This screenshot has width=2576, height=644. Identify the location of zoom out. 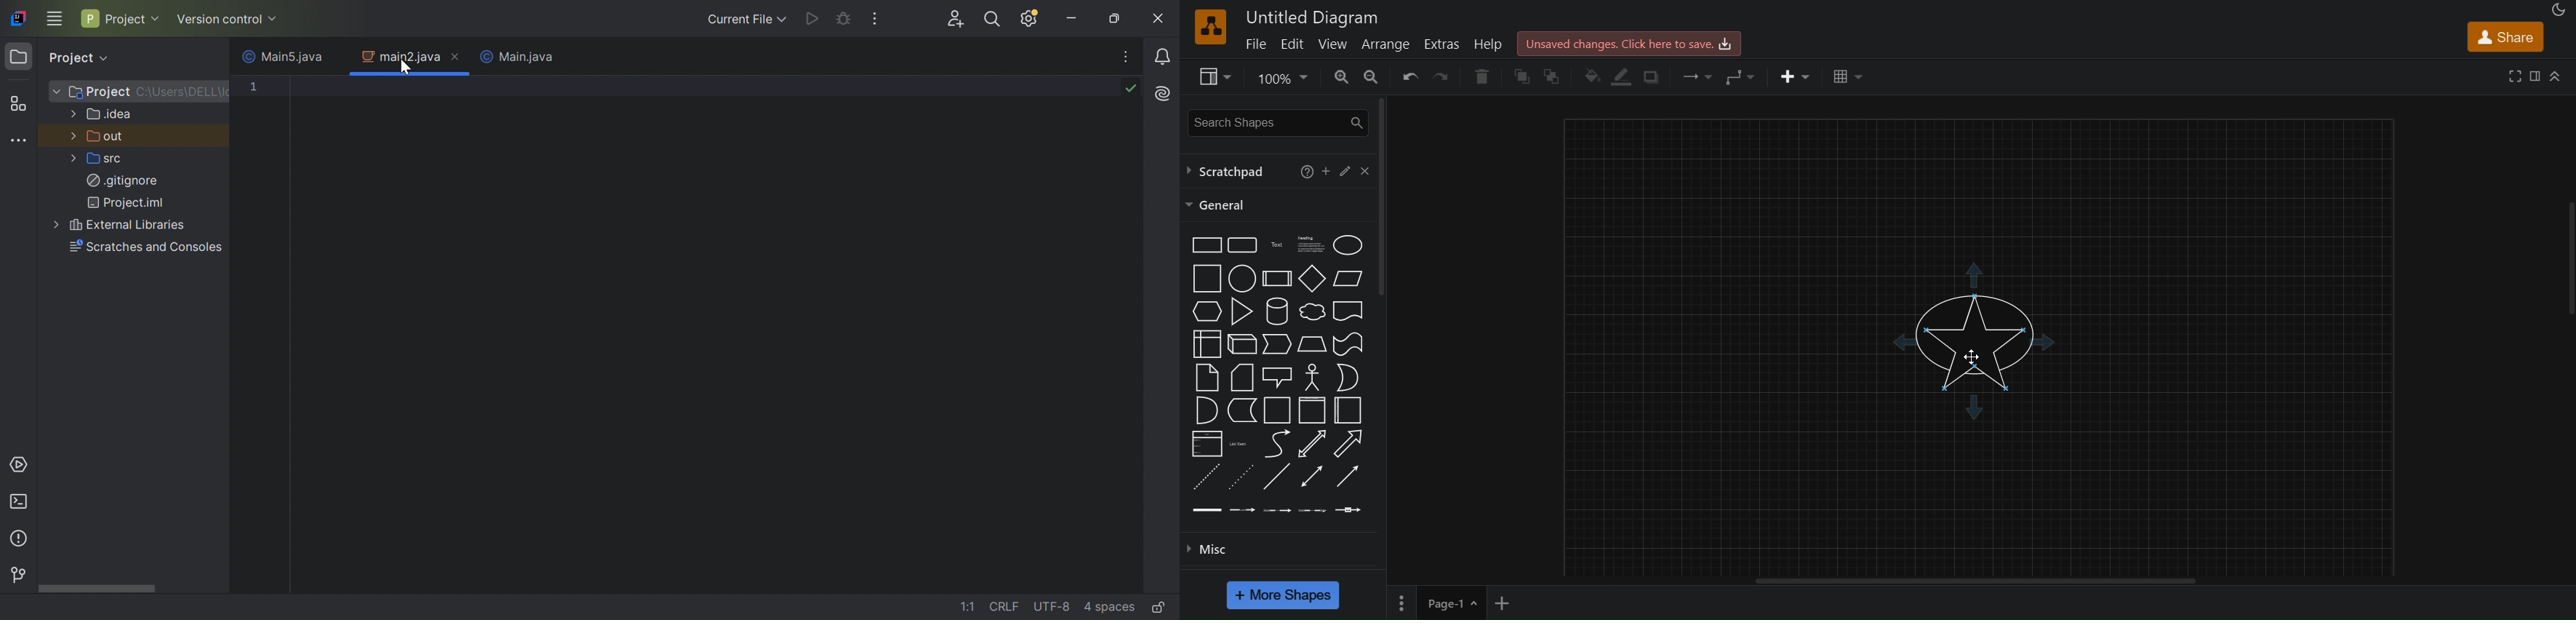
(1372, 76).